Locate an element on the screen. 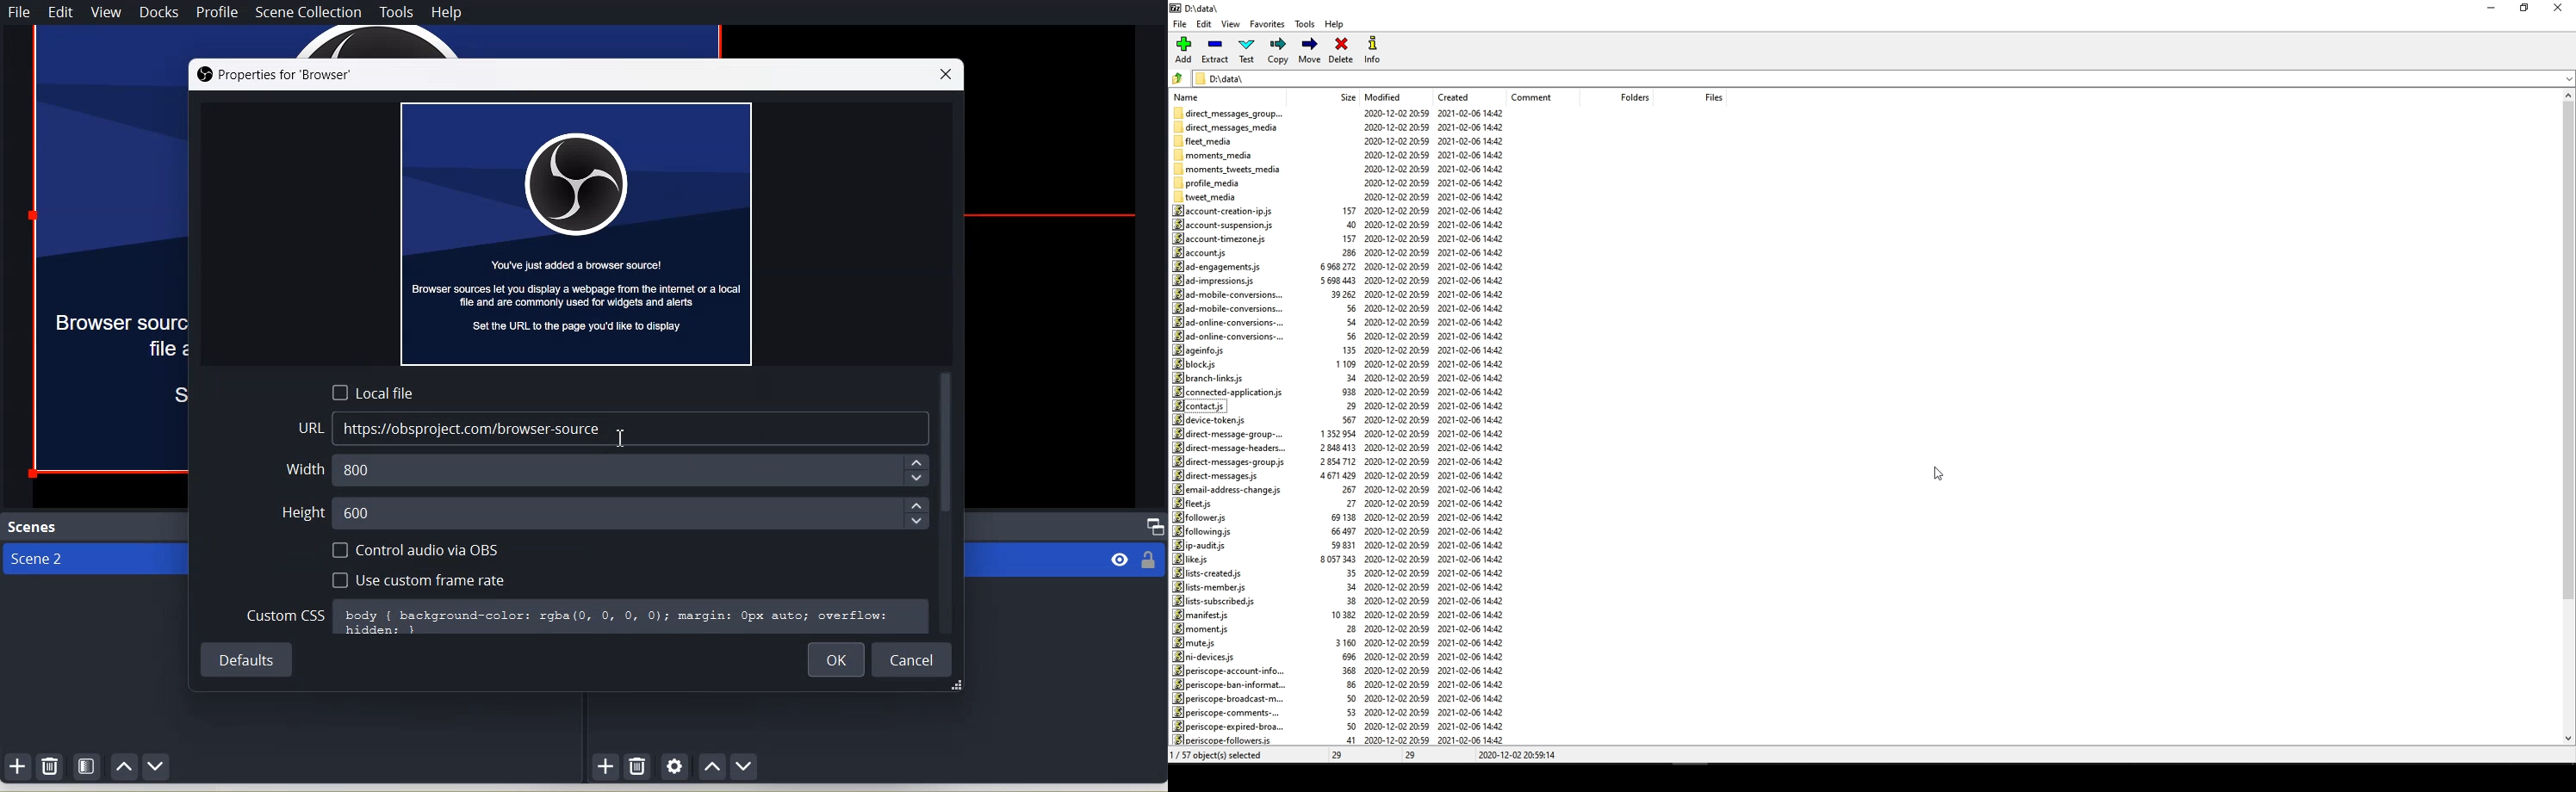 The height and width of the screenshot is (812, 2576). Width is located at coordinates (301, 470).